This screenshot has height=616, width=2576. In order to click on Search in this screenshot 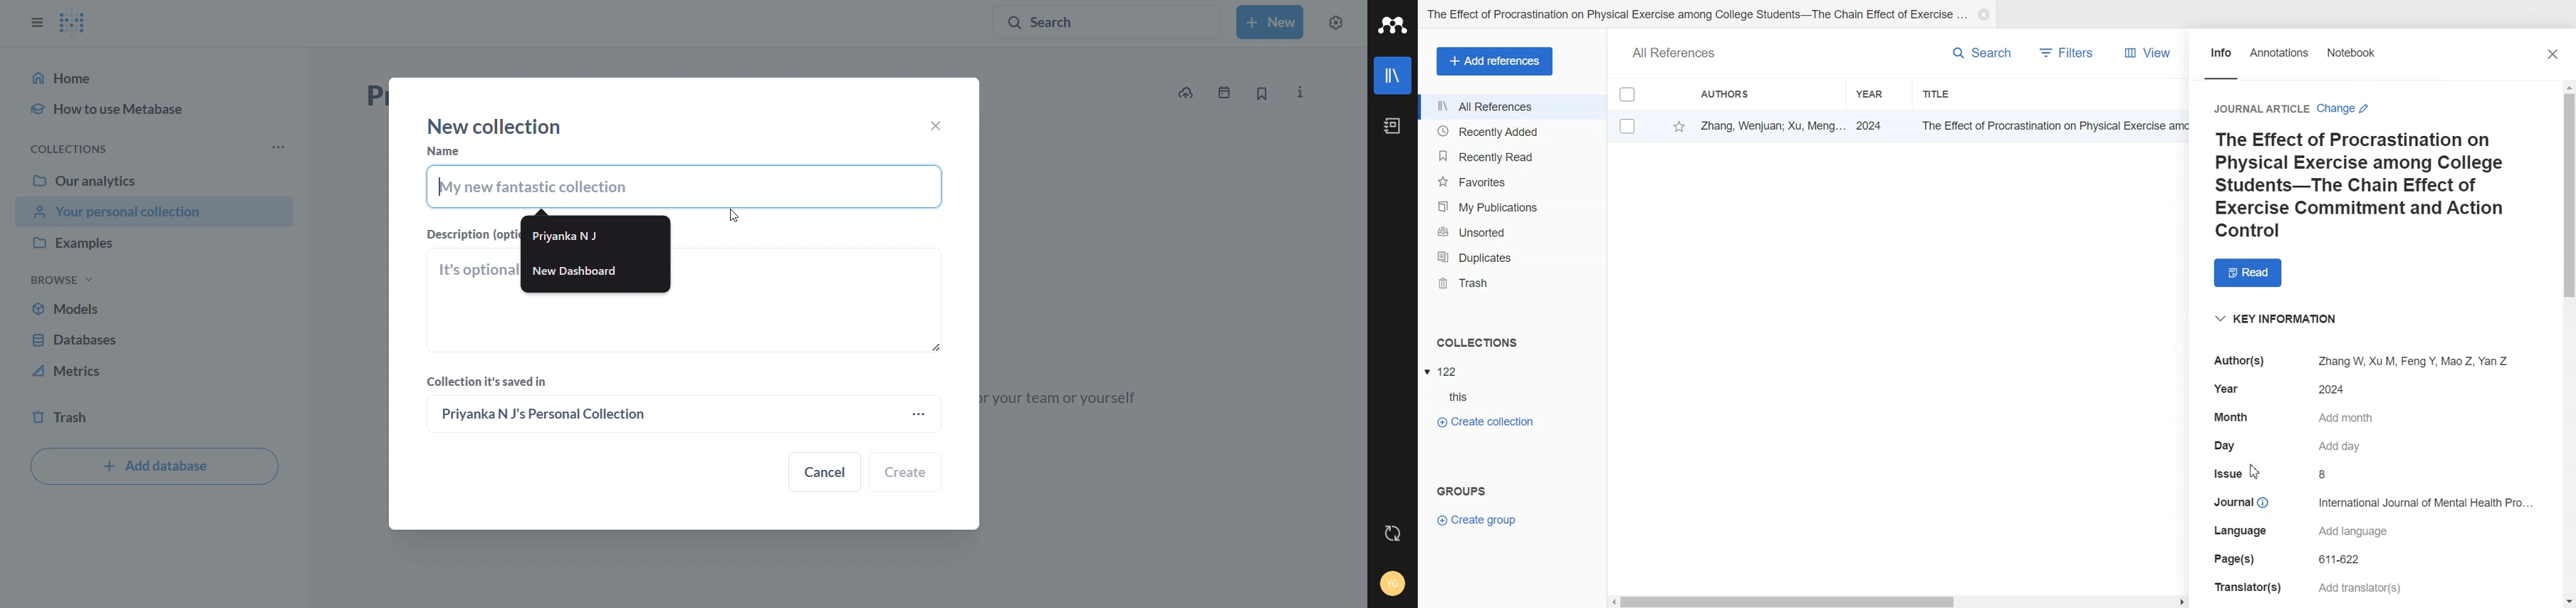, I will do `click(1970, 53)`.